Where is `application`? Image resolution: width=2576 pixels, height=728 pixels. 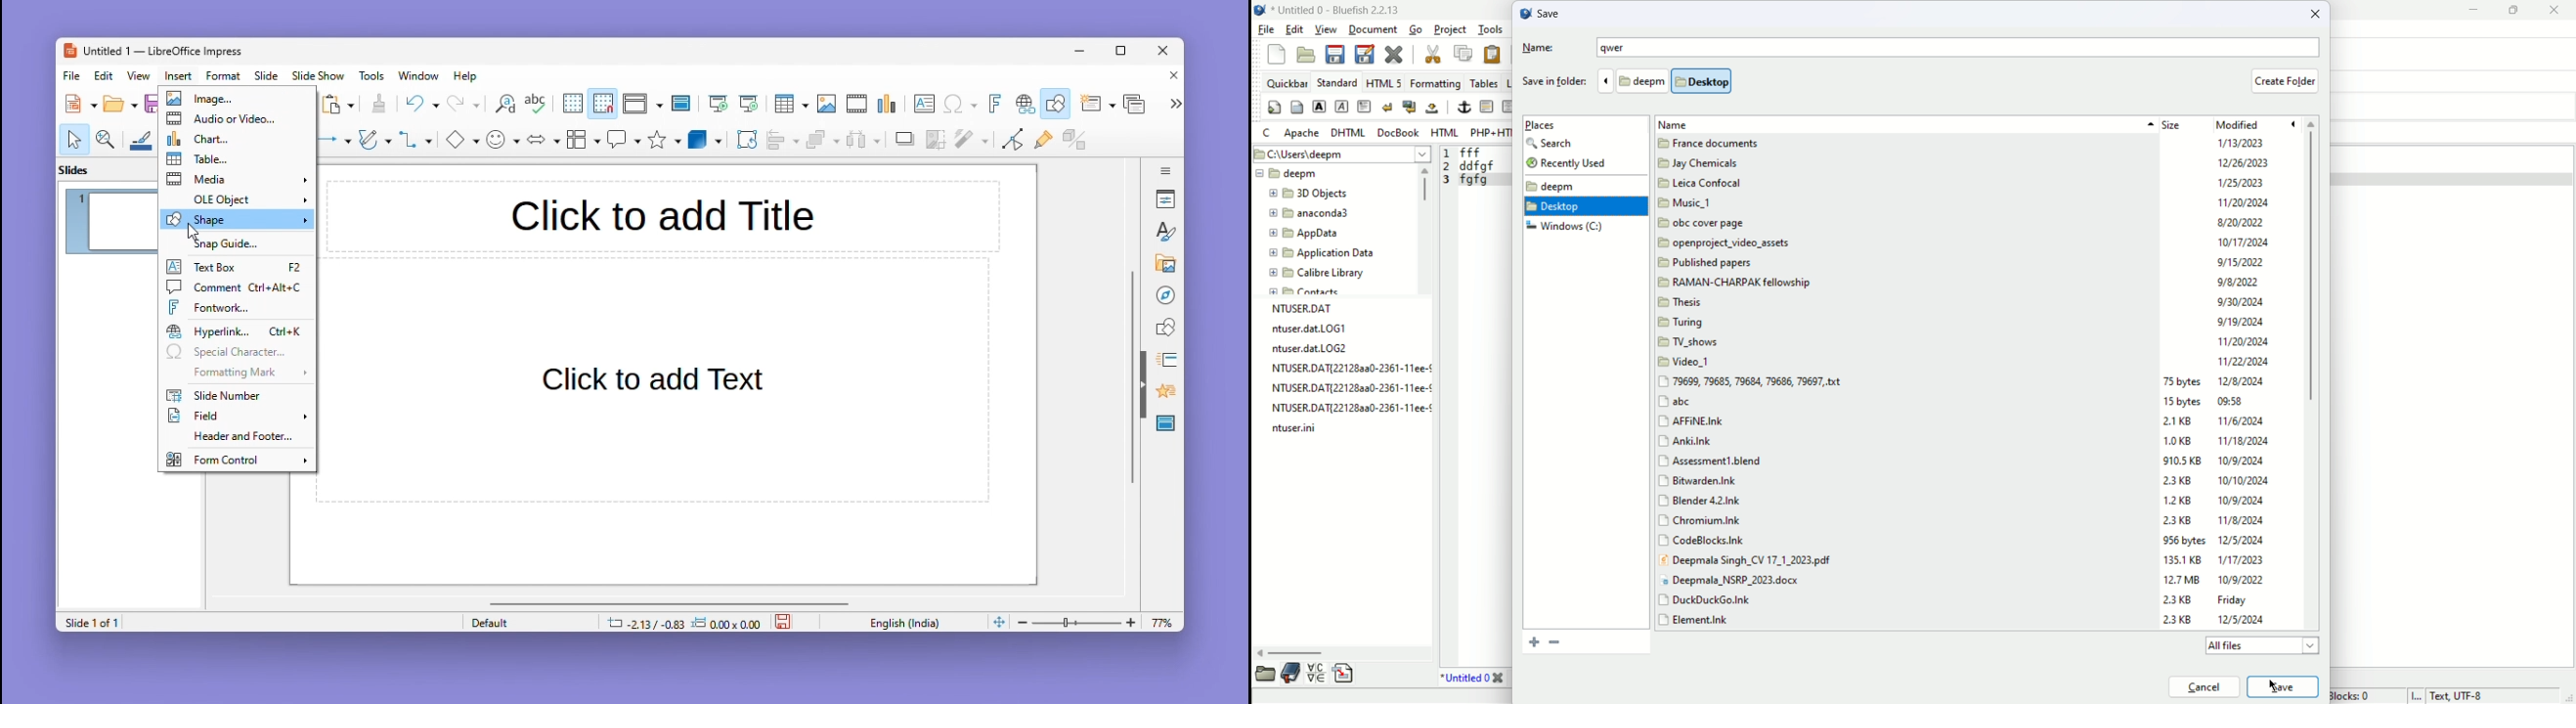
application is located at coordinates (1318, 253).